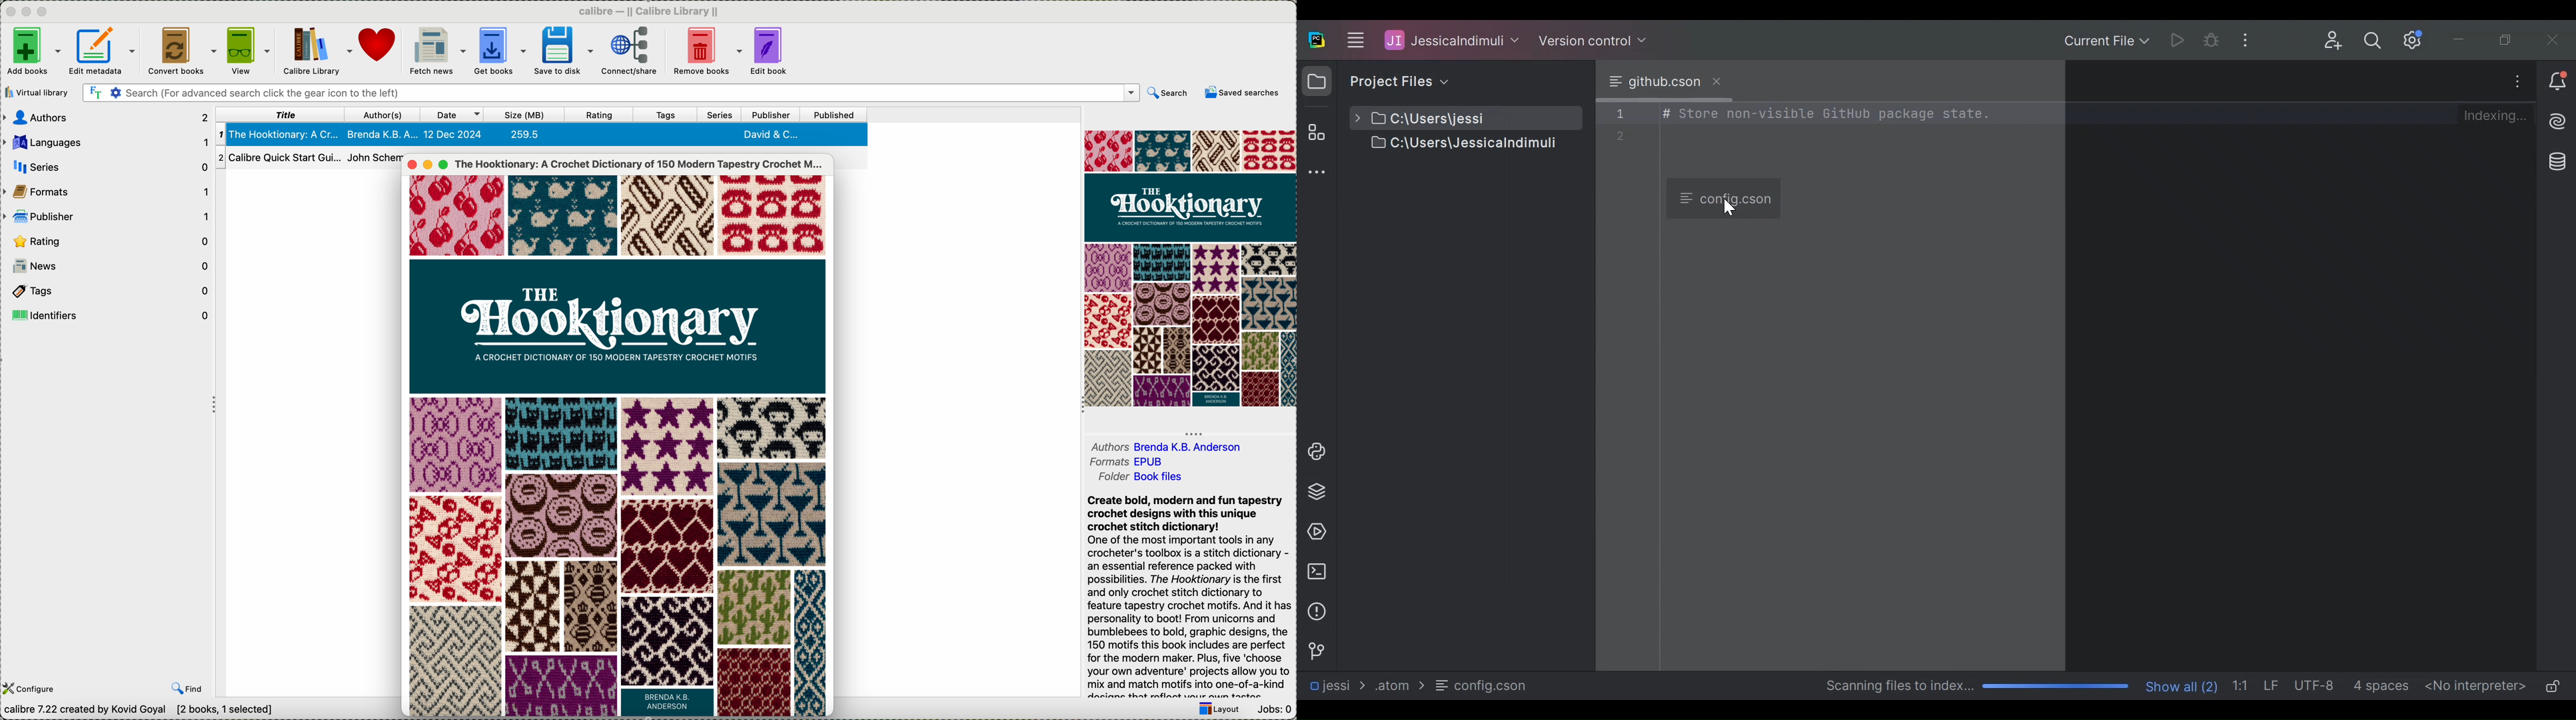 Image resolution: width=2576 pixels, height=728 pixels. I want to click on Close, so click(2555, 39).